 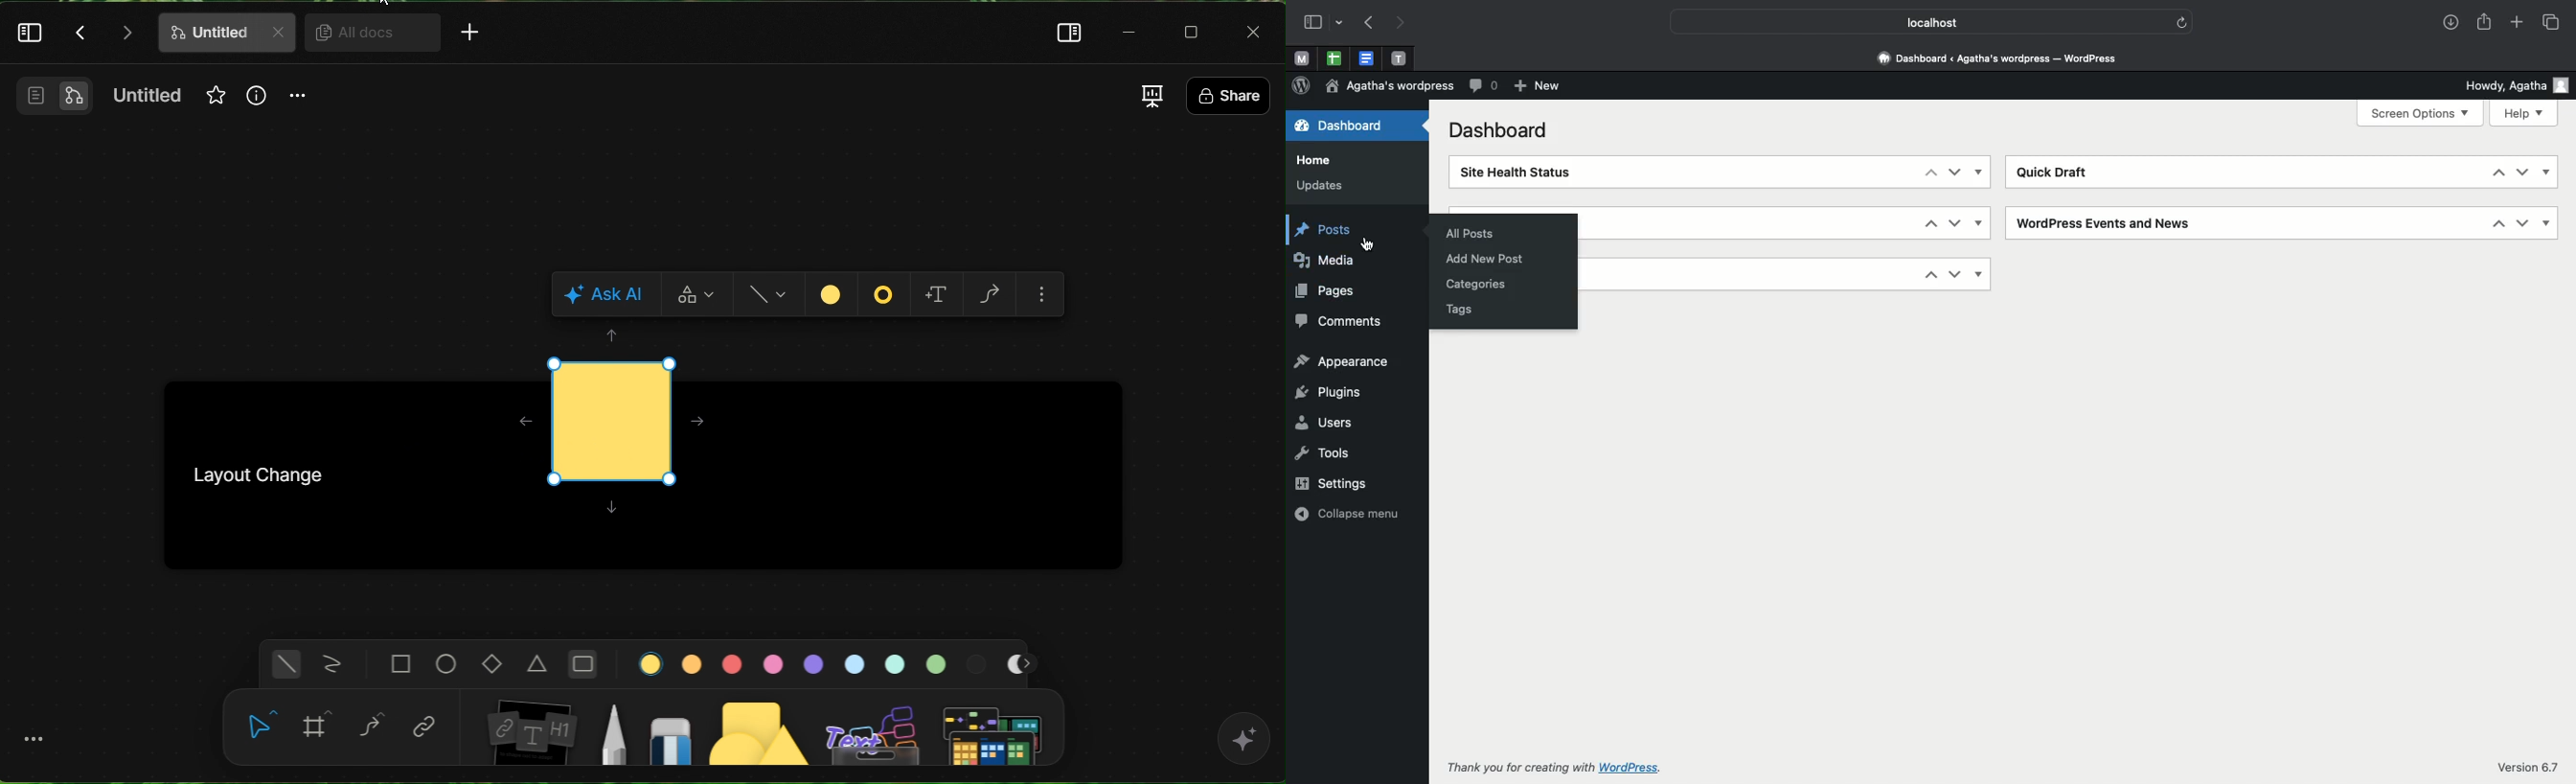 I want to click on Sahpes, so click(x=769, y=295).